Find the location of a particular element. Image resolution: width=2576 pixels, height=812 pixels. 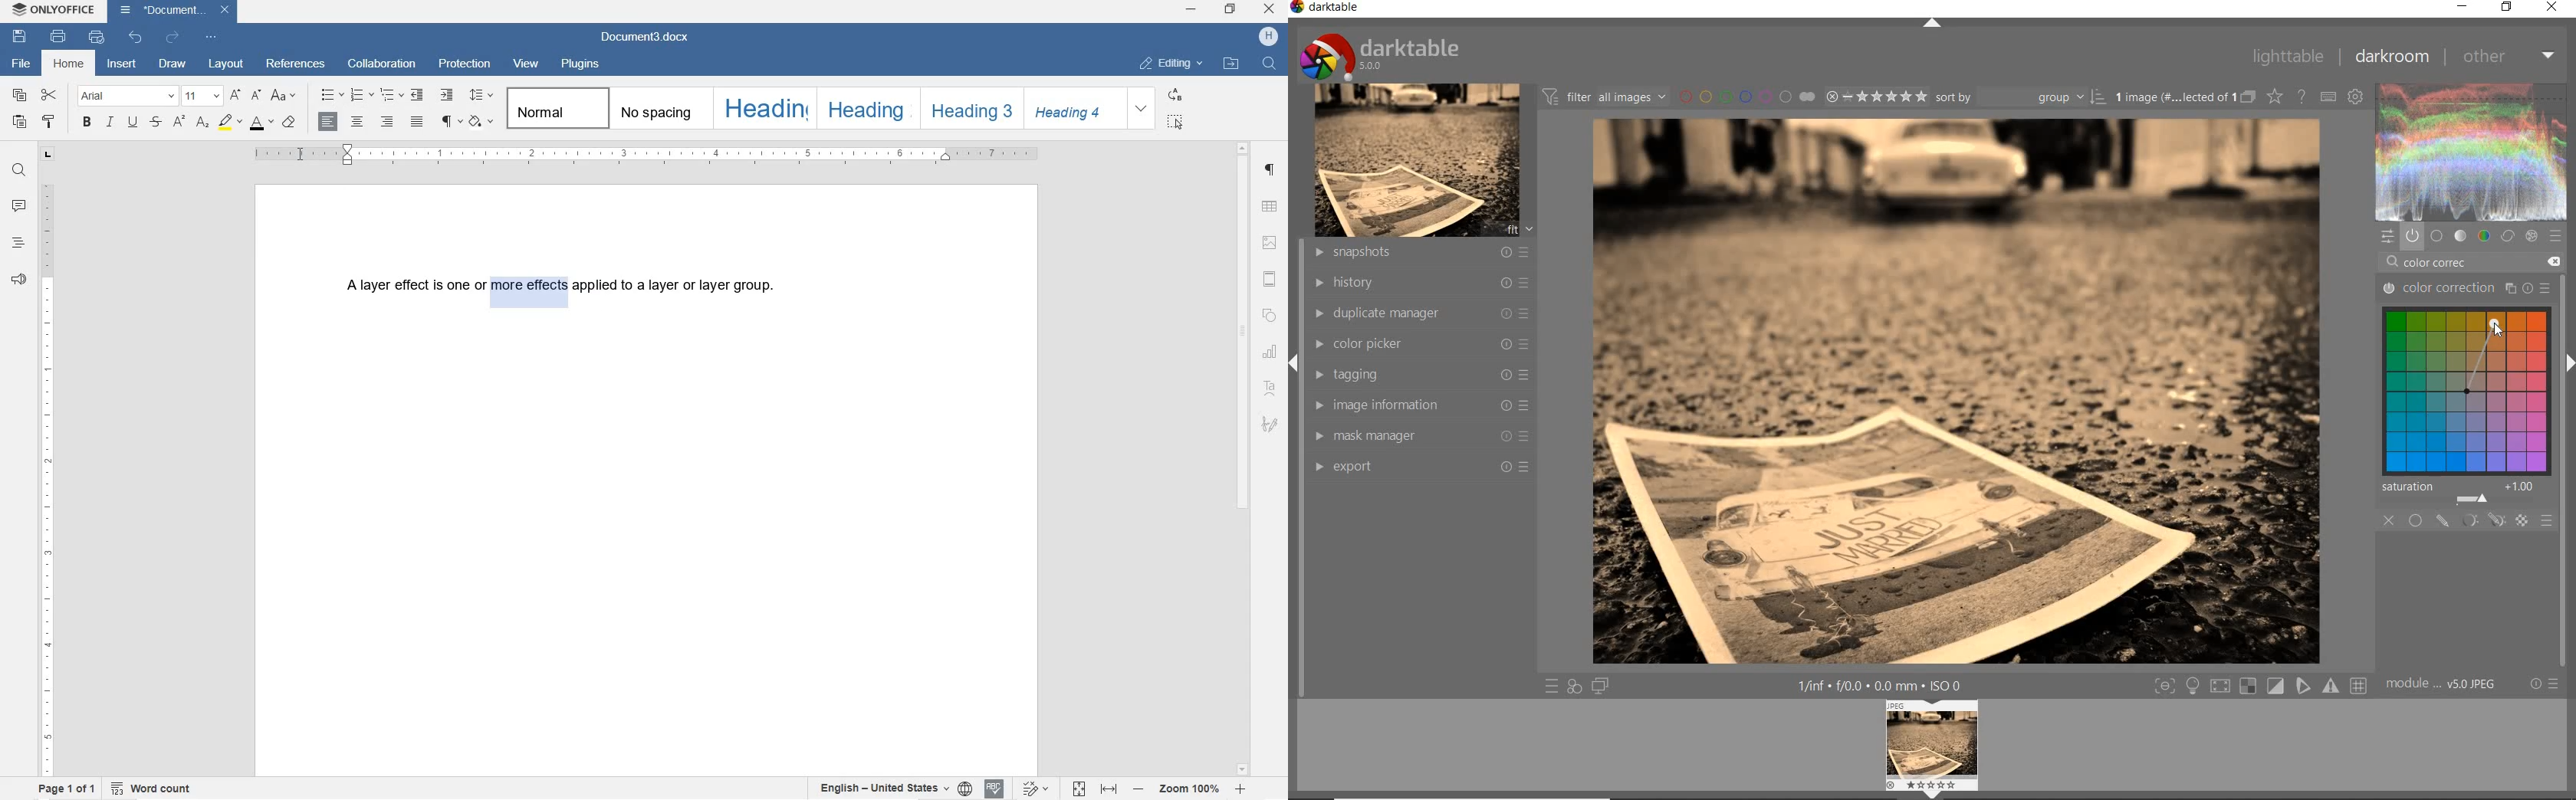

NORMAL is located at coordinates (555, 107).